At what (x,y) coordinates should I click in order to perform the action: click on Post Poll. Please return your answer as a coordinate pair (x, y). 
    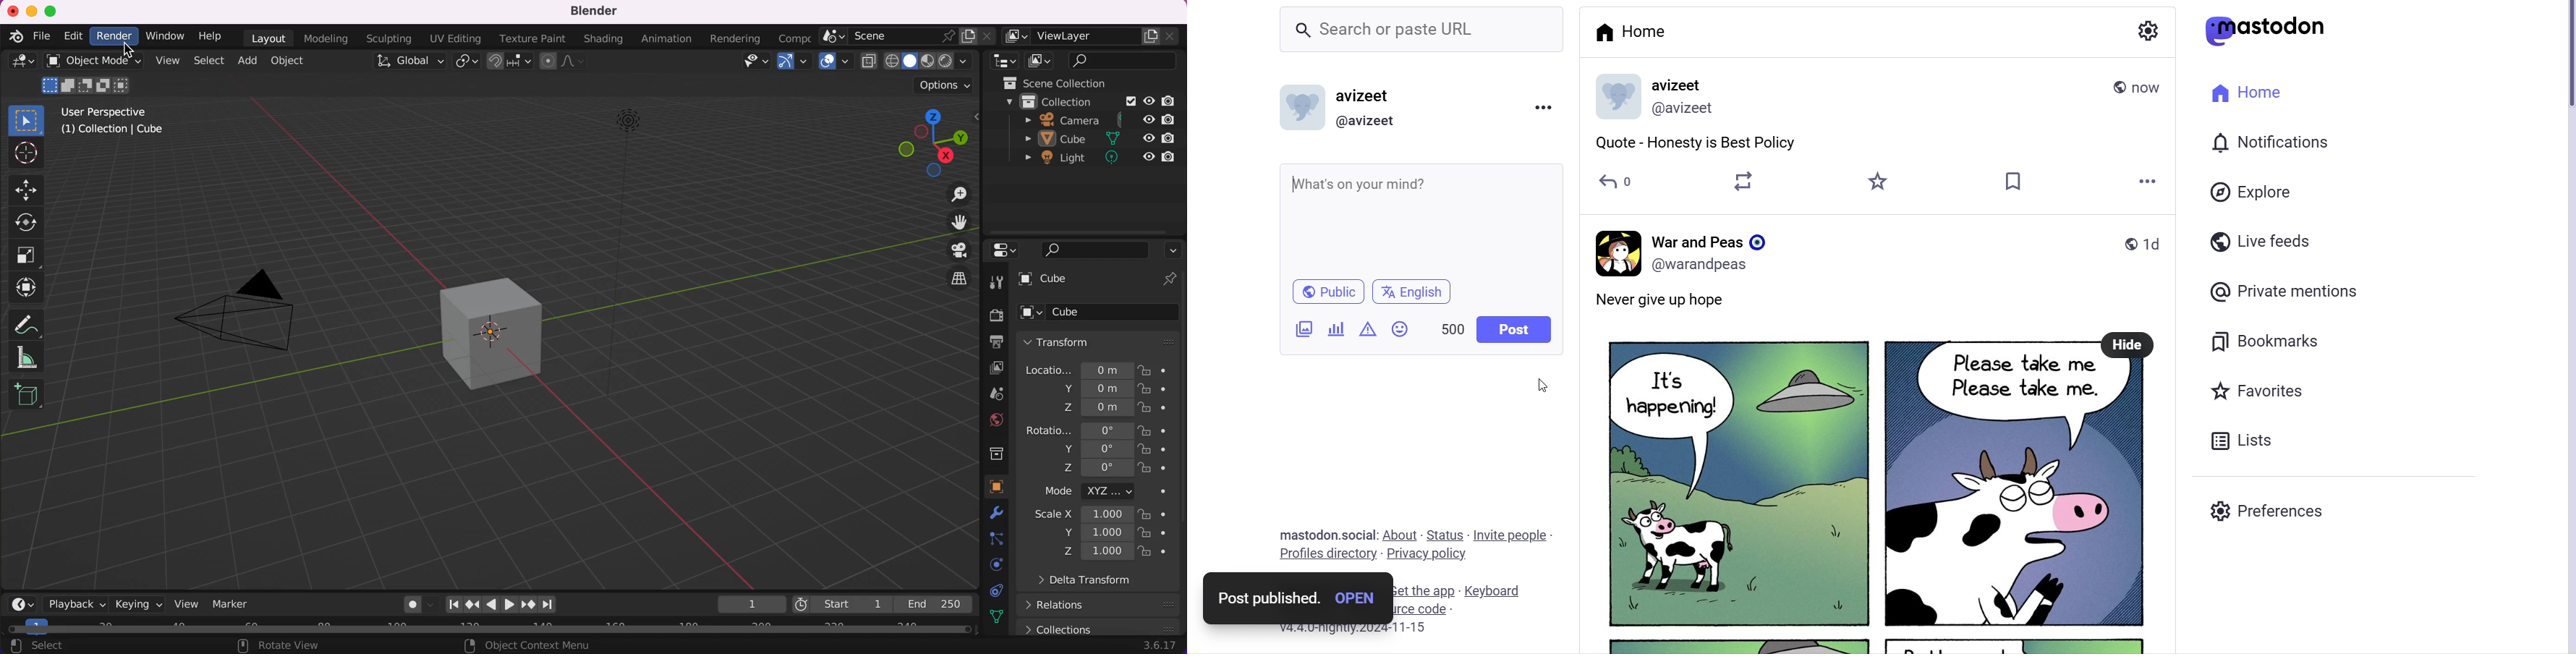
    Looking at the image, I should click on (1334, 328).